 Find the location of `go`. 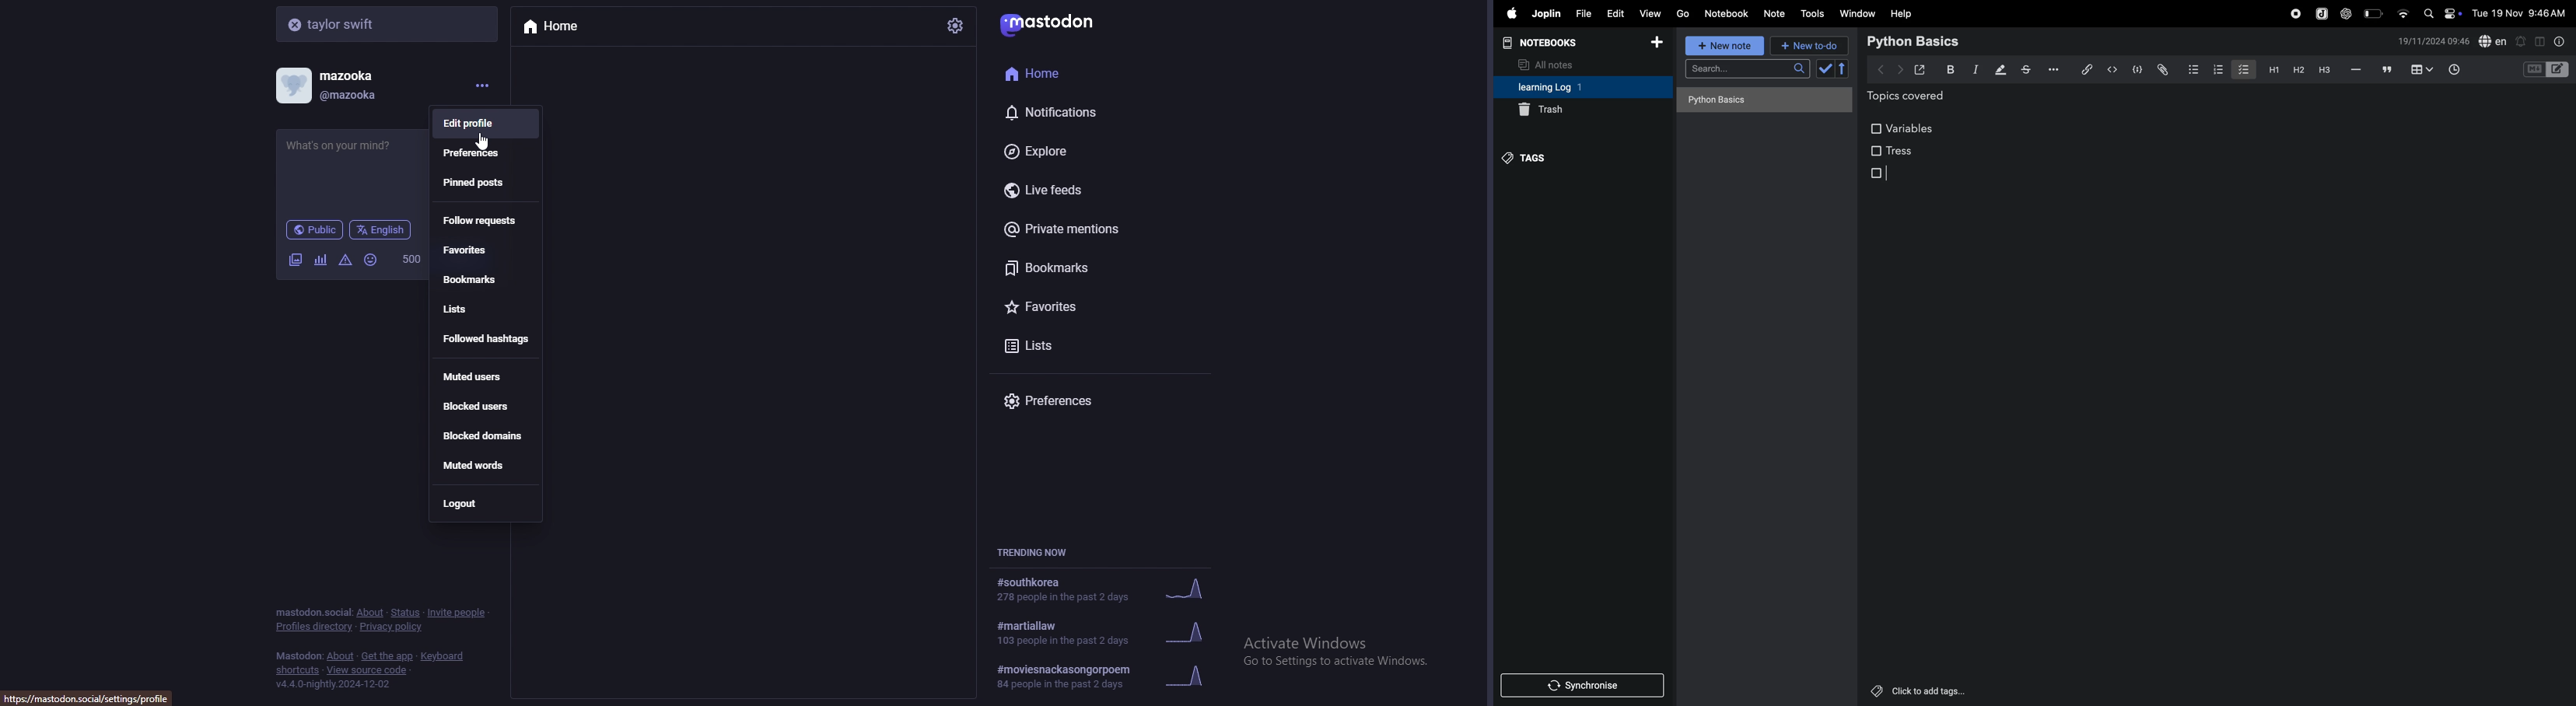

go is located at coordinates (1682, 13).